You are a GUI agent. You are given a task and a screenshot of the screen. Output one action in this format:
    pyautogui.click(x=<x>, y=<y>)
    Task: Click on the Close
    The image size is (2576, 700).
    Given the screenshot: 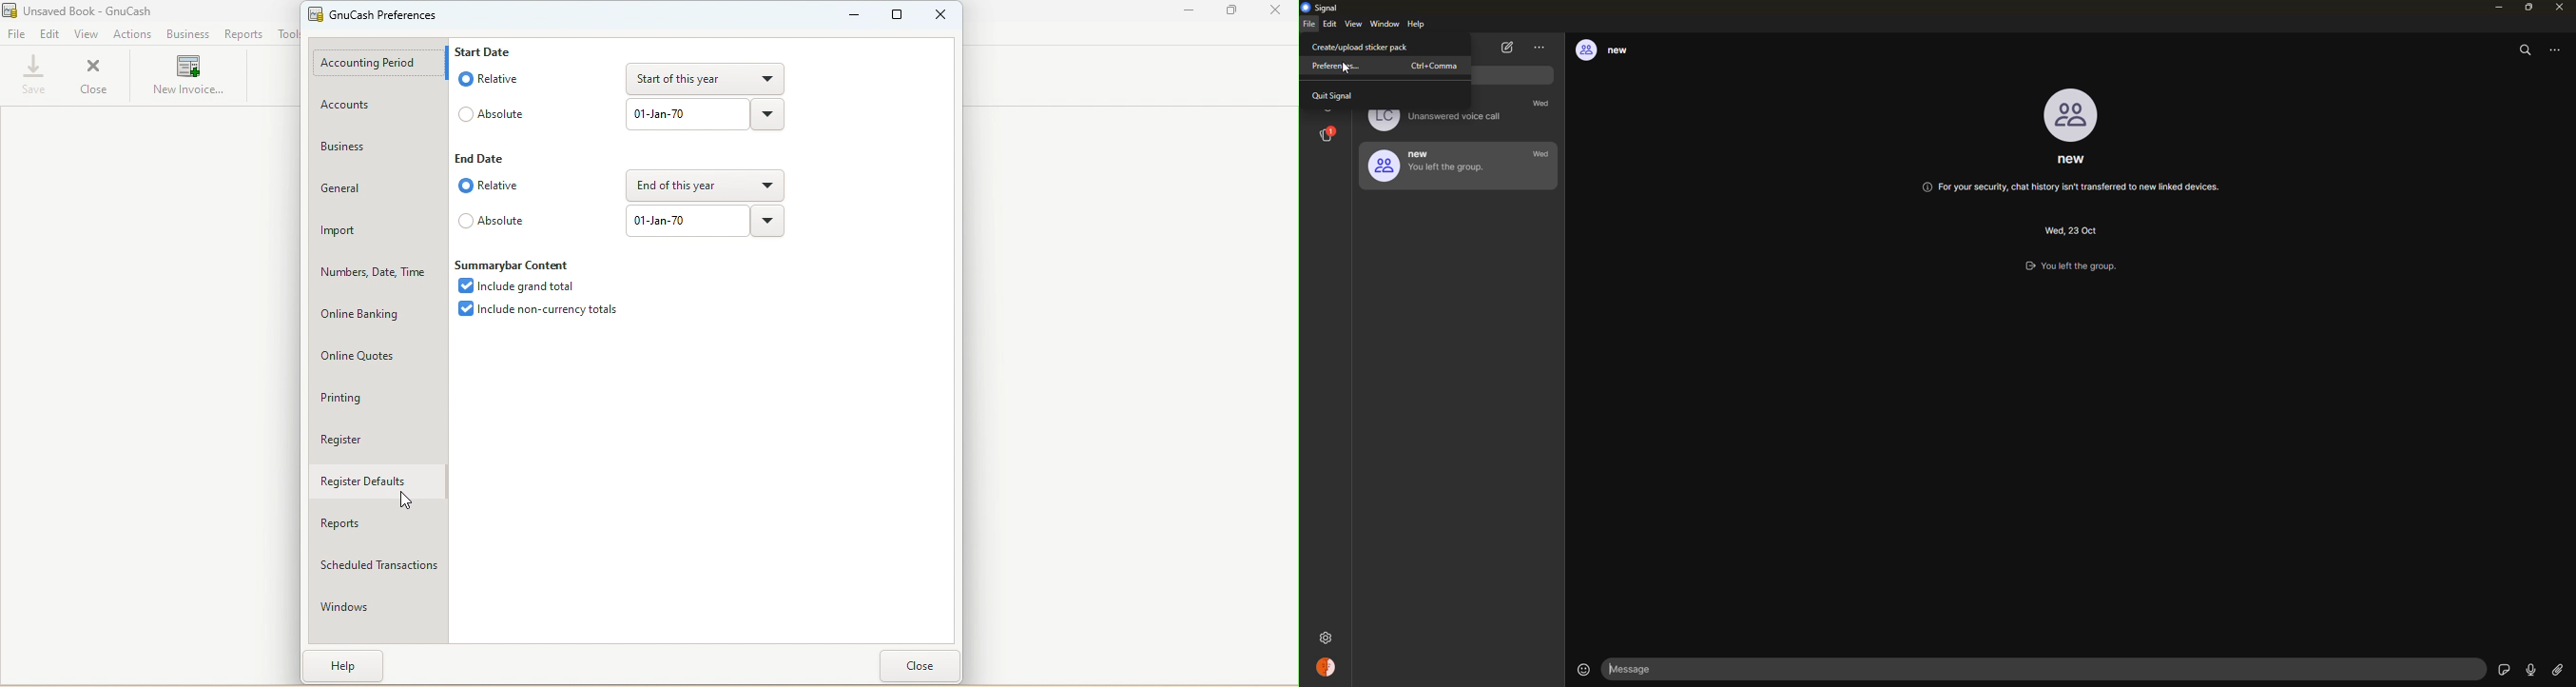 What is the action you would take?
    pyautogui.click(x=940, y=16)
    